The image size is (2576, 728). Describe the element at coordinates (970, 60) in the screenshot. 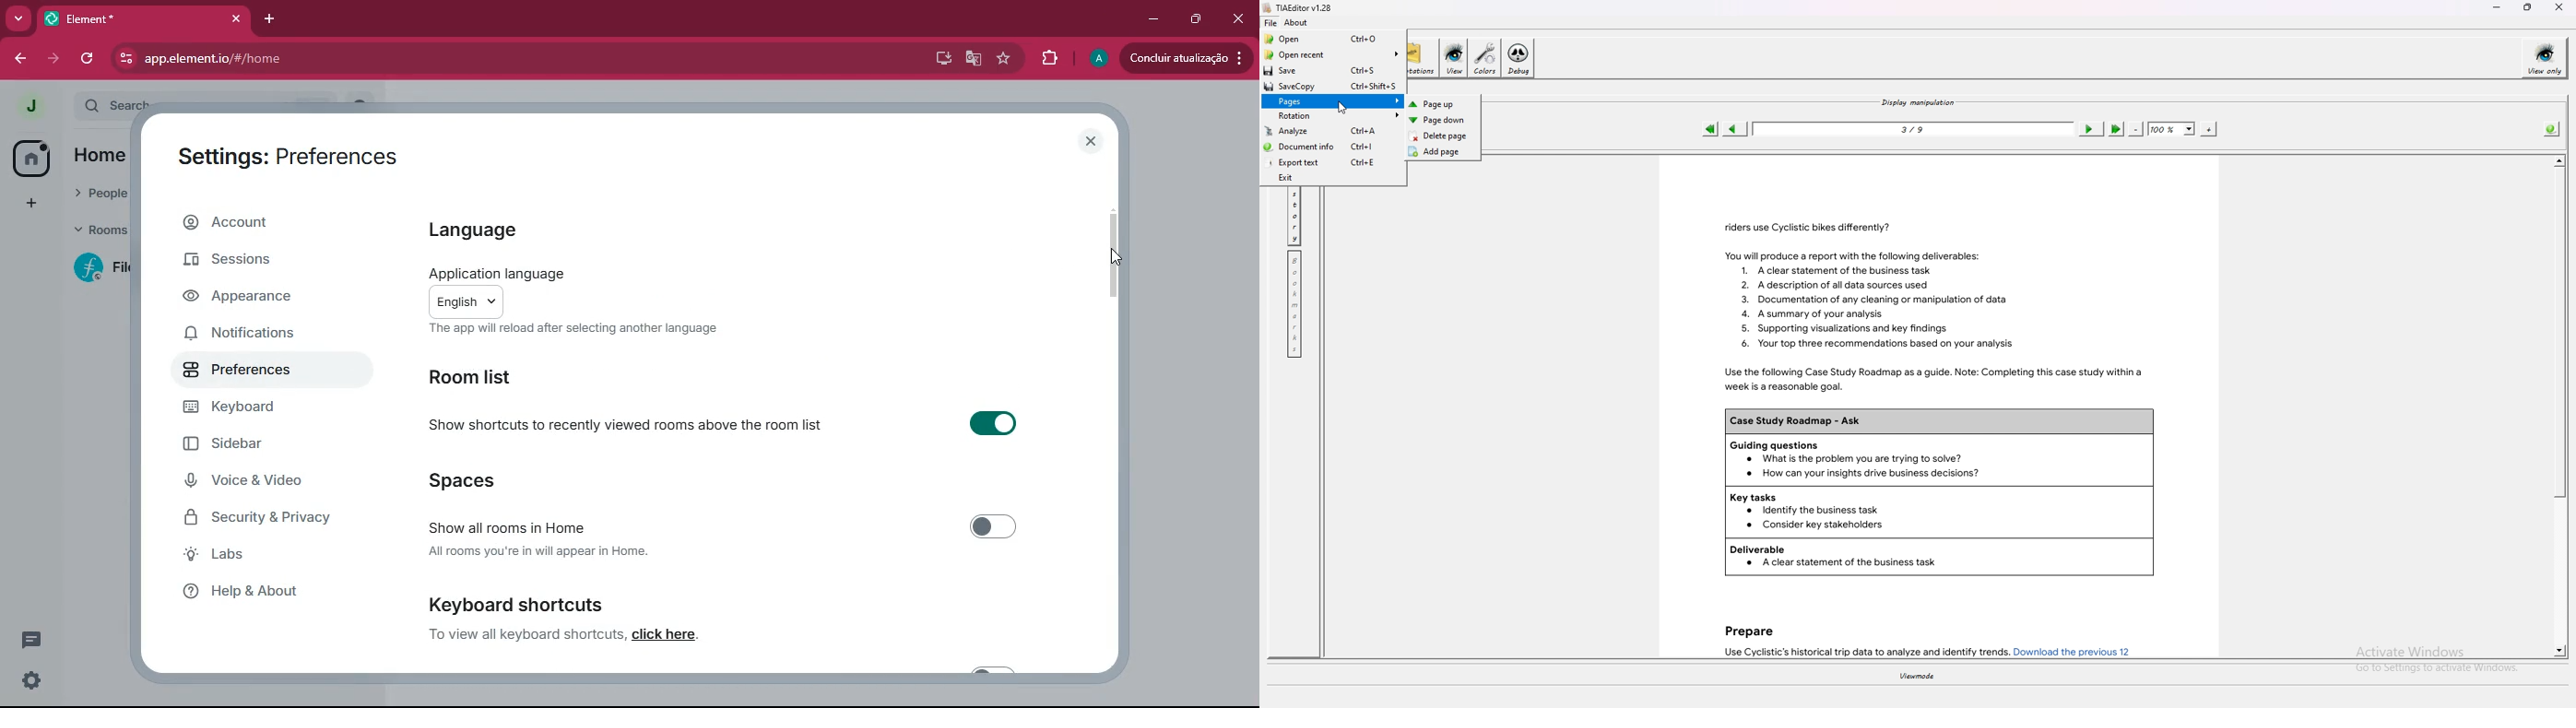

I see `google translate ` at that location.